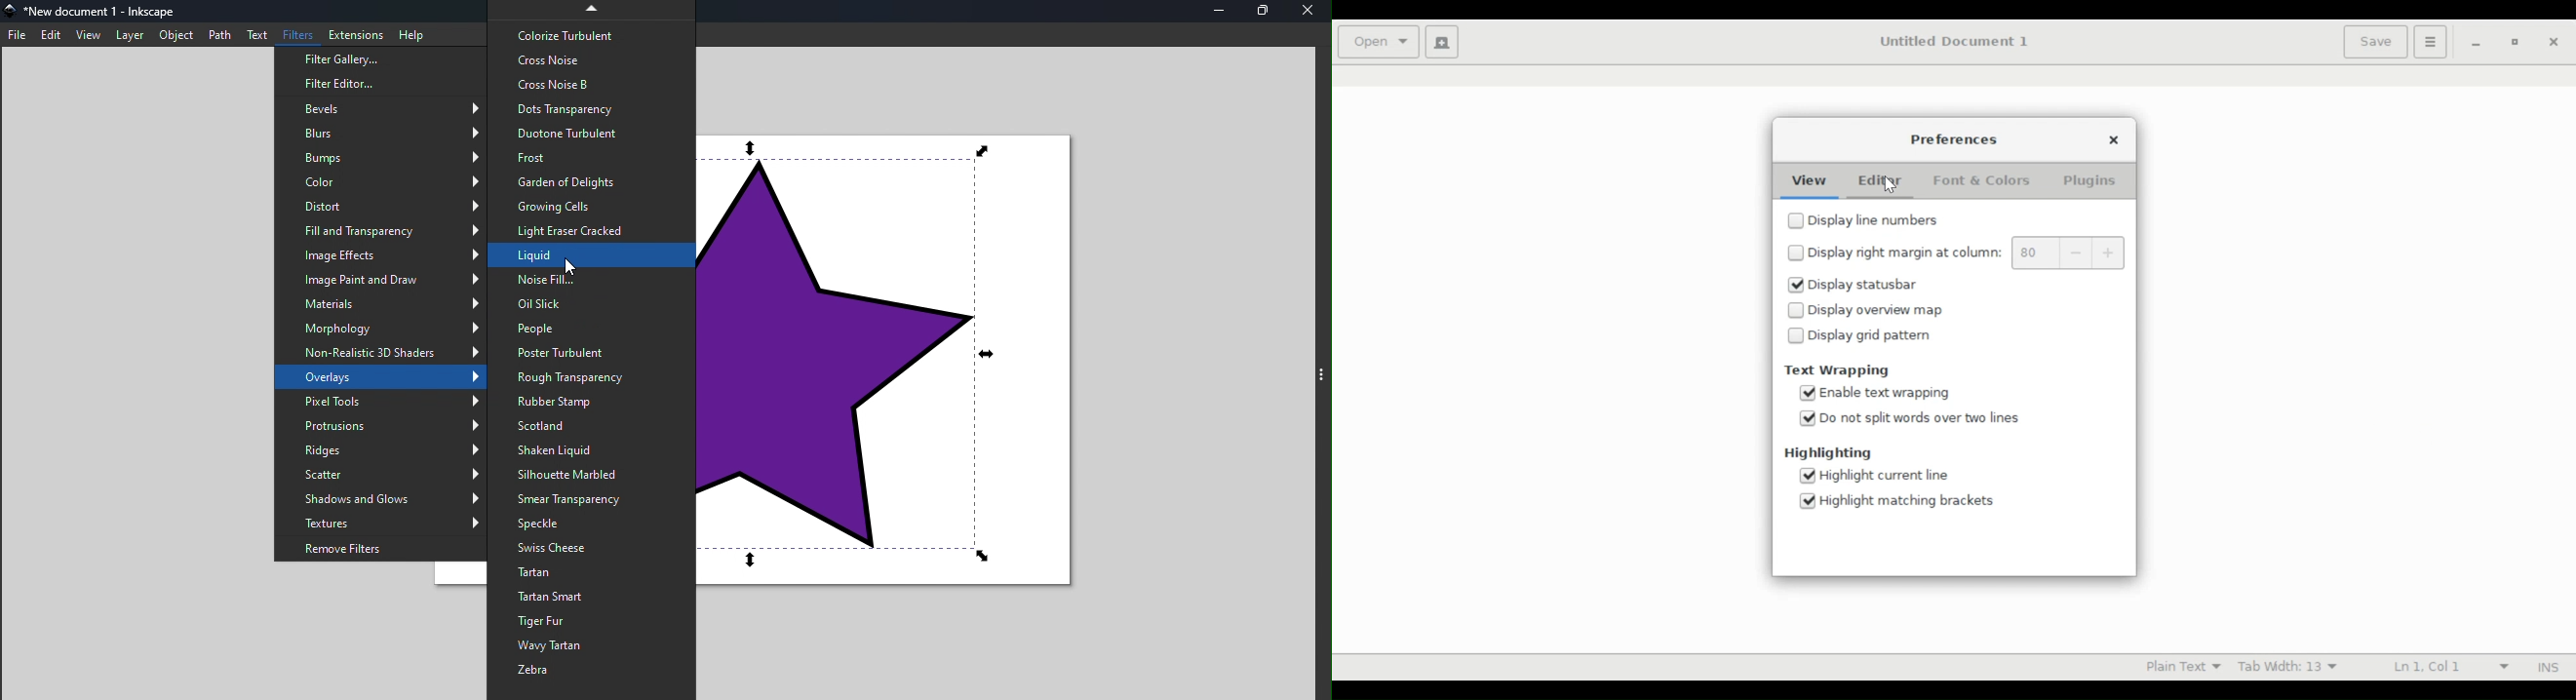 This screenshot has height=700, width=2576. I want to click on Cursor, so click(1891, 186).